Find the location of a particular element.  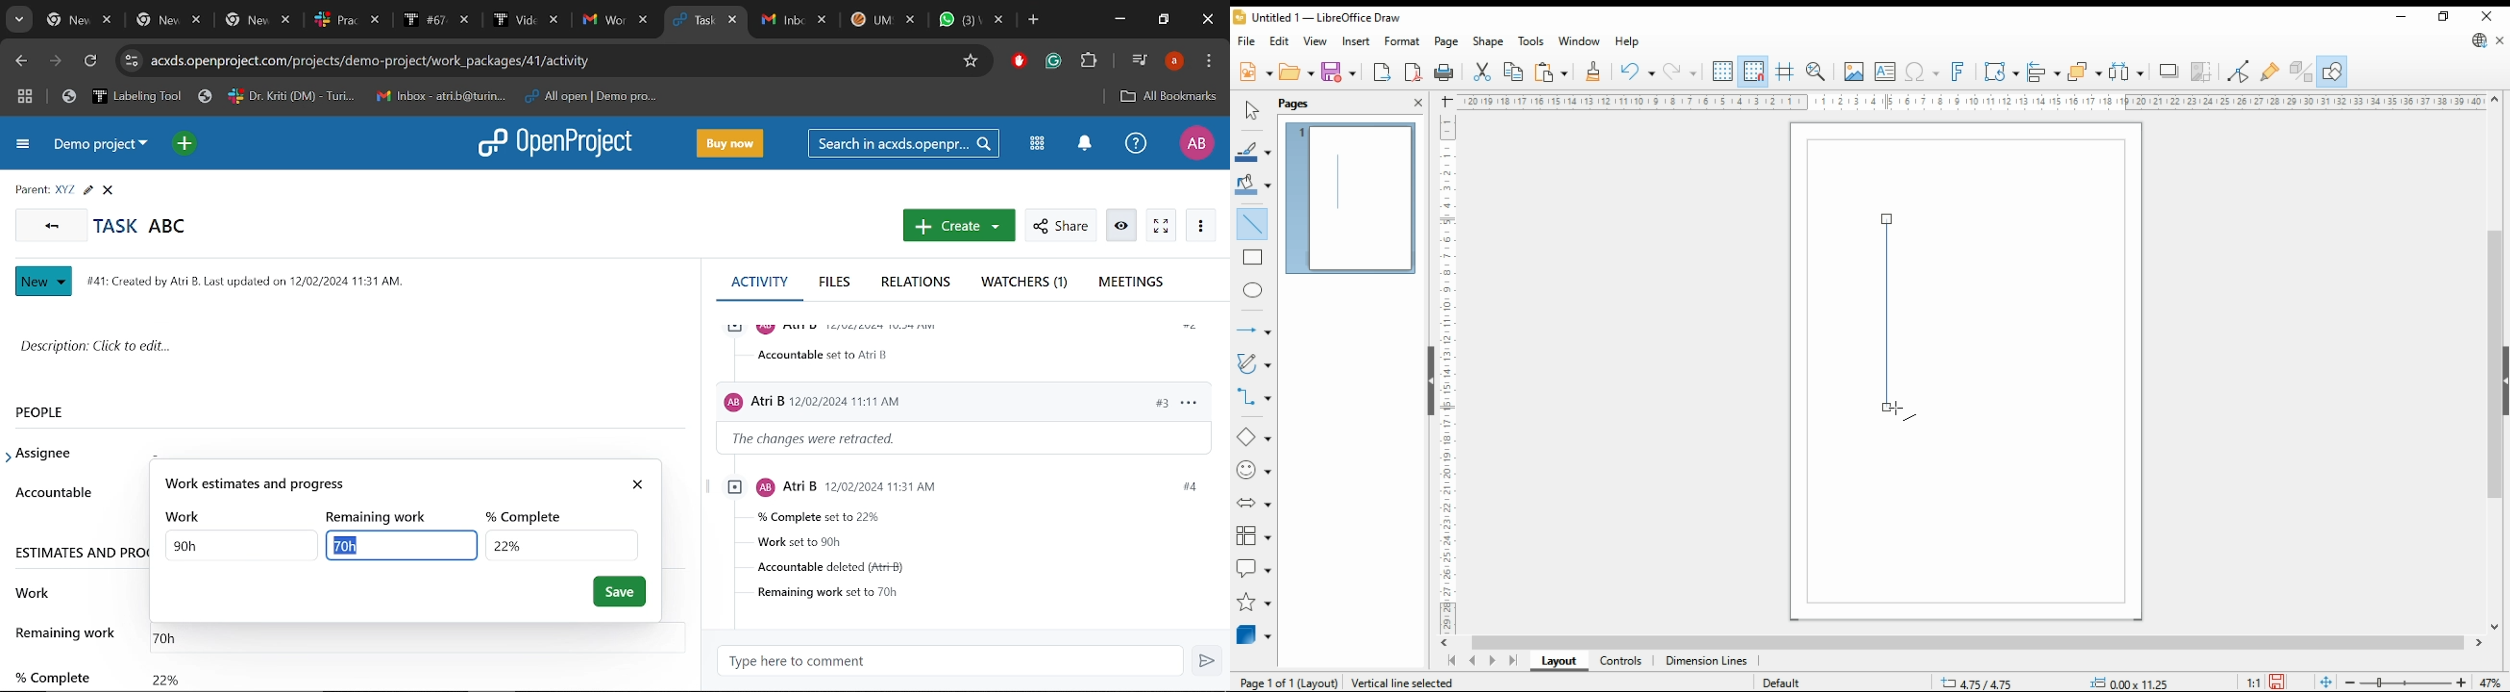

scroll bar is located at coordinates (1966, 643).